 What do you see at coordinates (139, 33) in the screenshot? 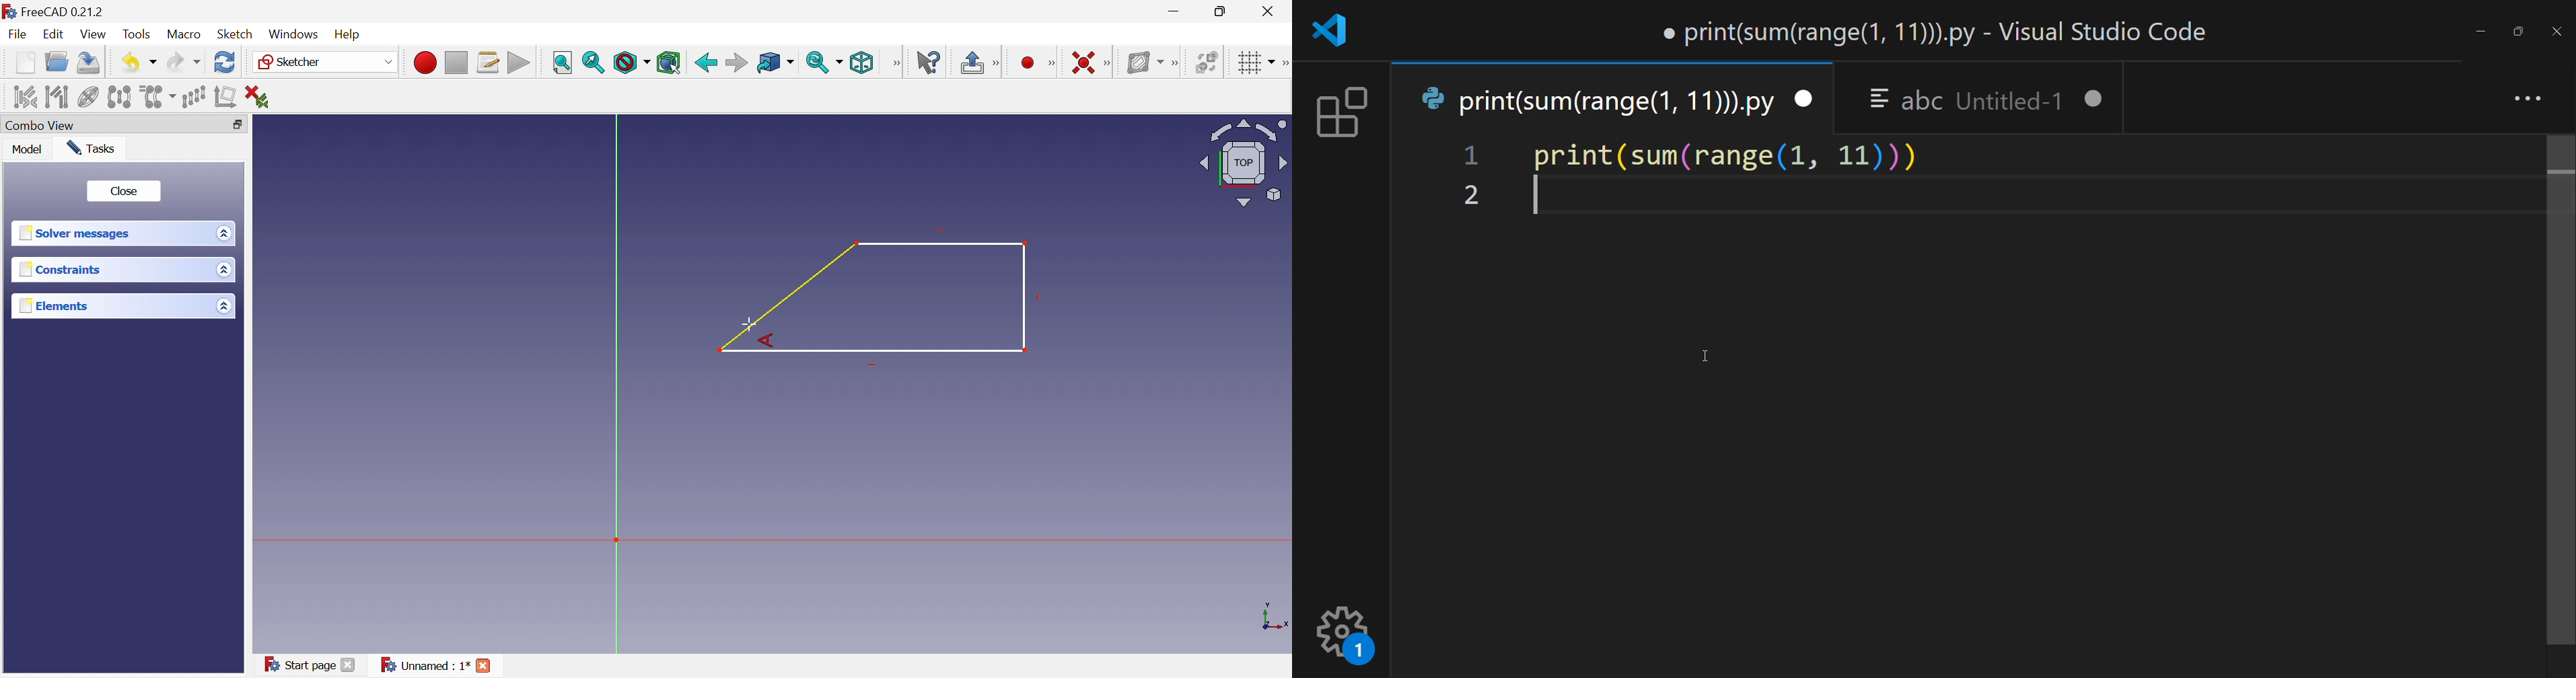
I see `Tools` at bounding box center [139, 33].